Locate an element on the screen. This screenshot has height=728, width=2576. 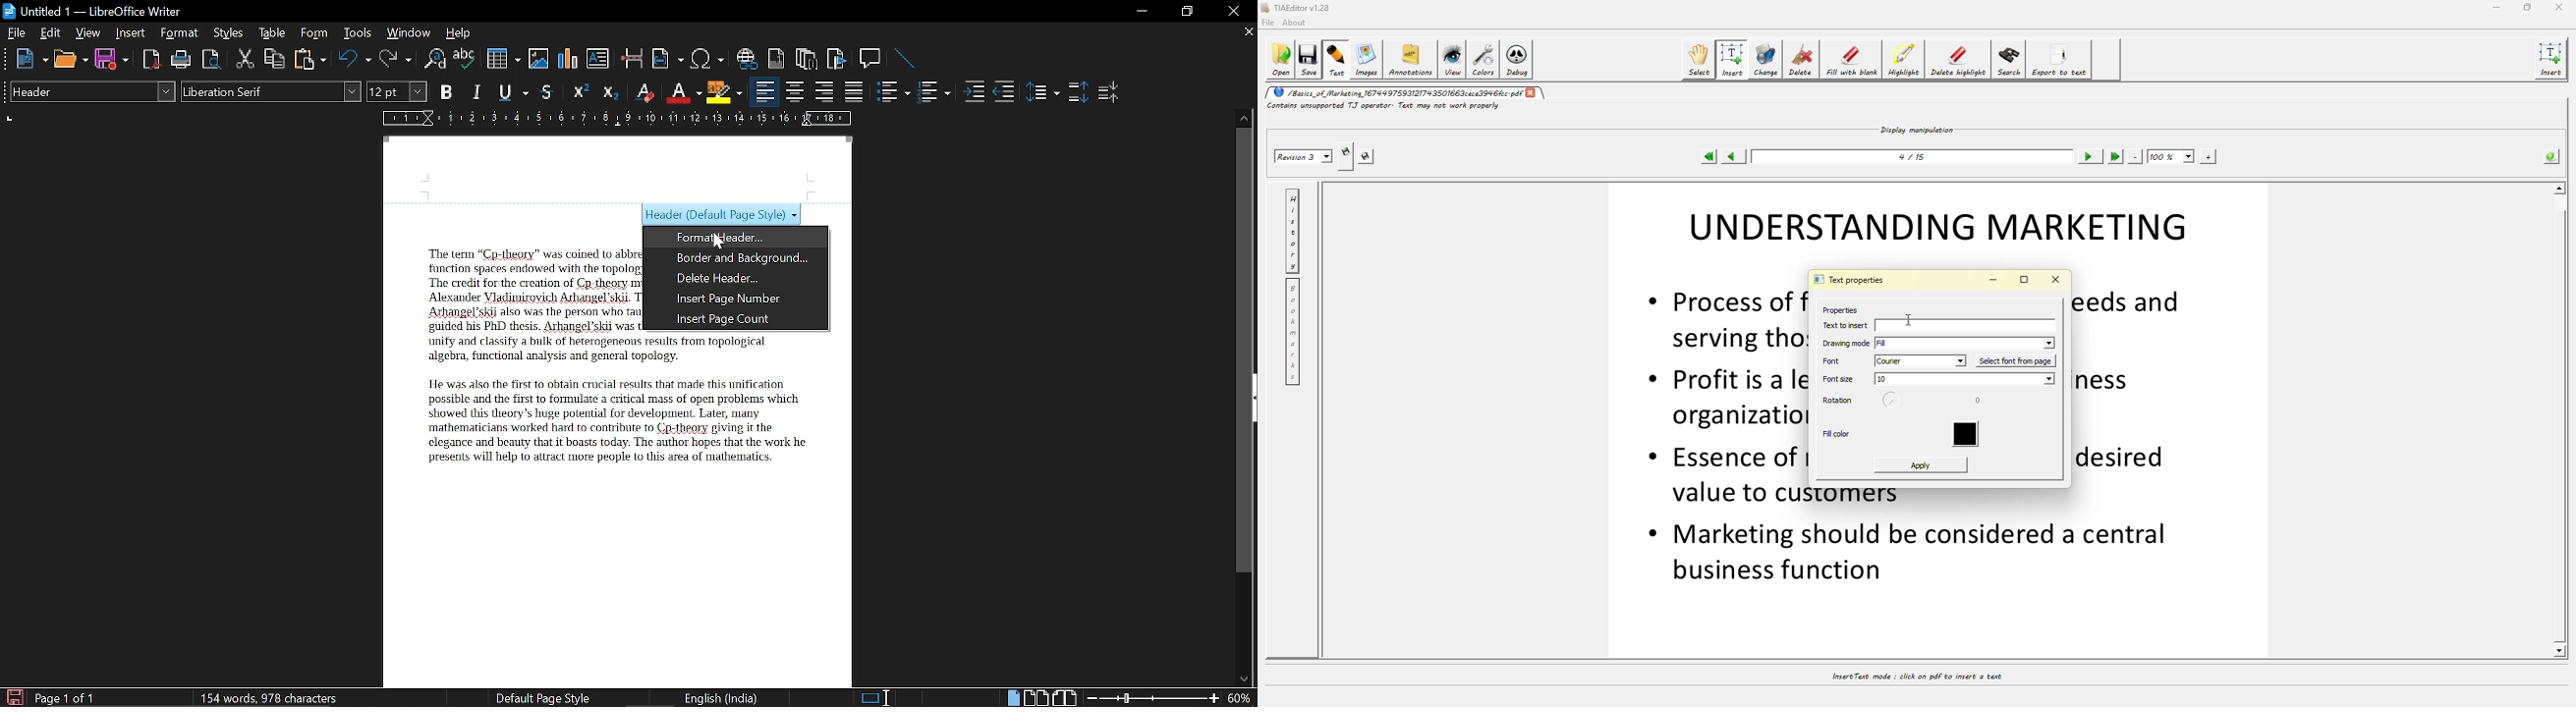
Paragraph style is located at coordinates (89, 91).